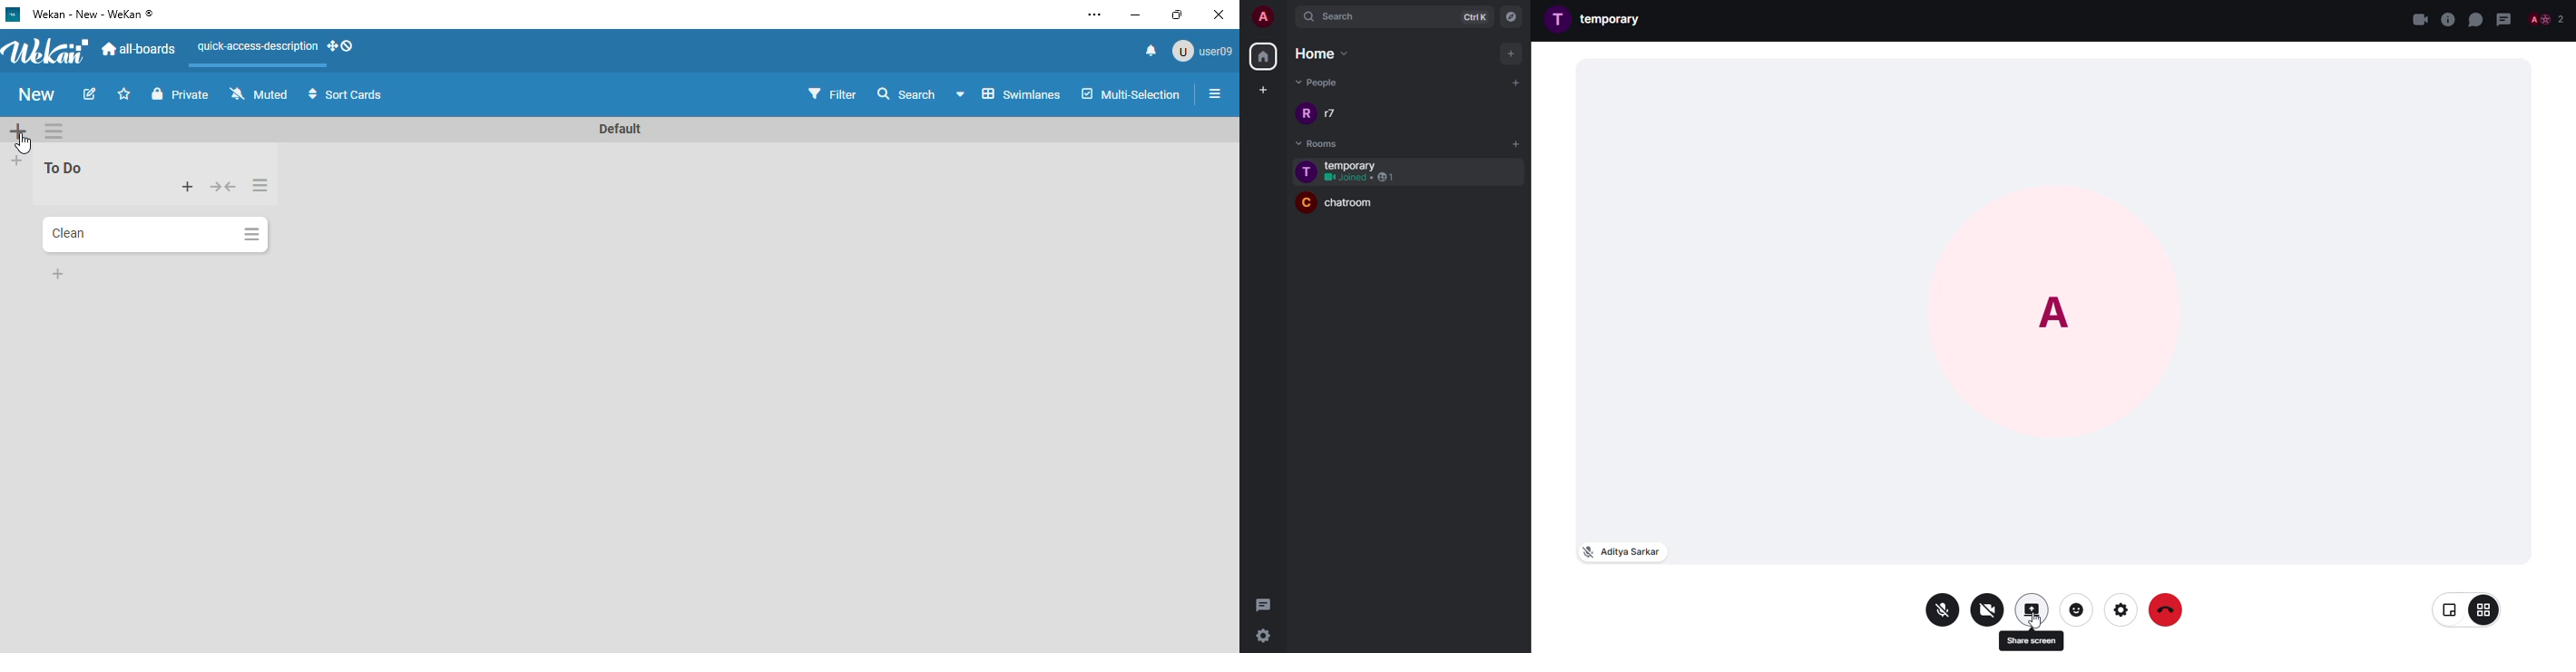 This screenshot has width=2576, height=672. I want to click on multi-selection, so click(1131, 94).